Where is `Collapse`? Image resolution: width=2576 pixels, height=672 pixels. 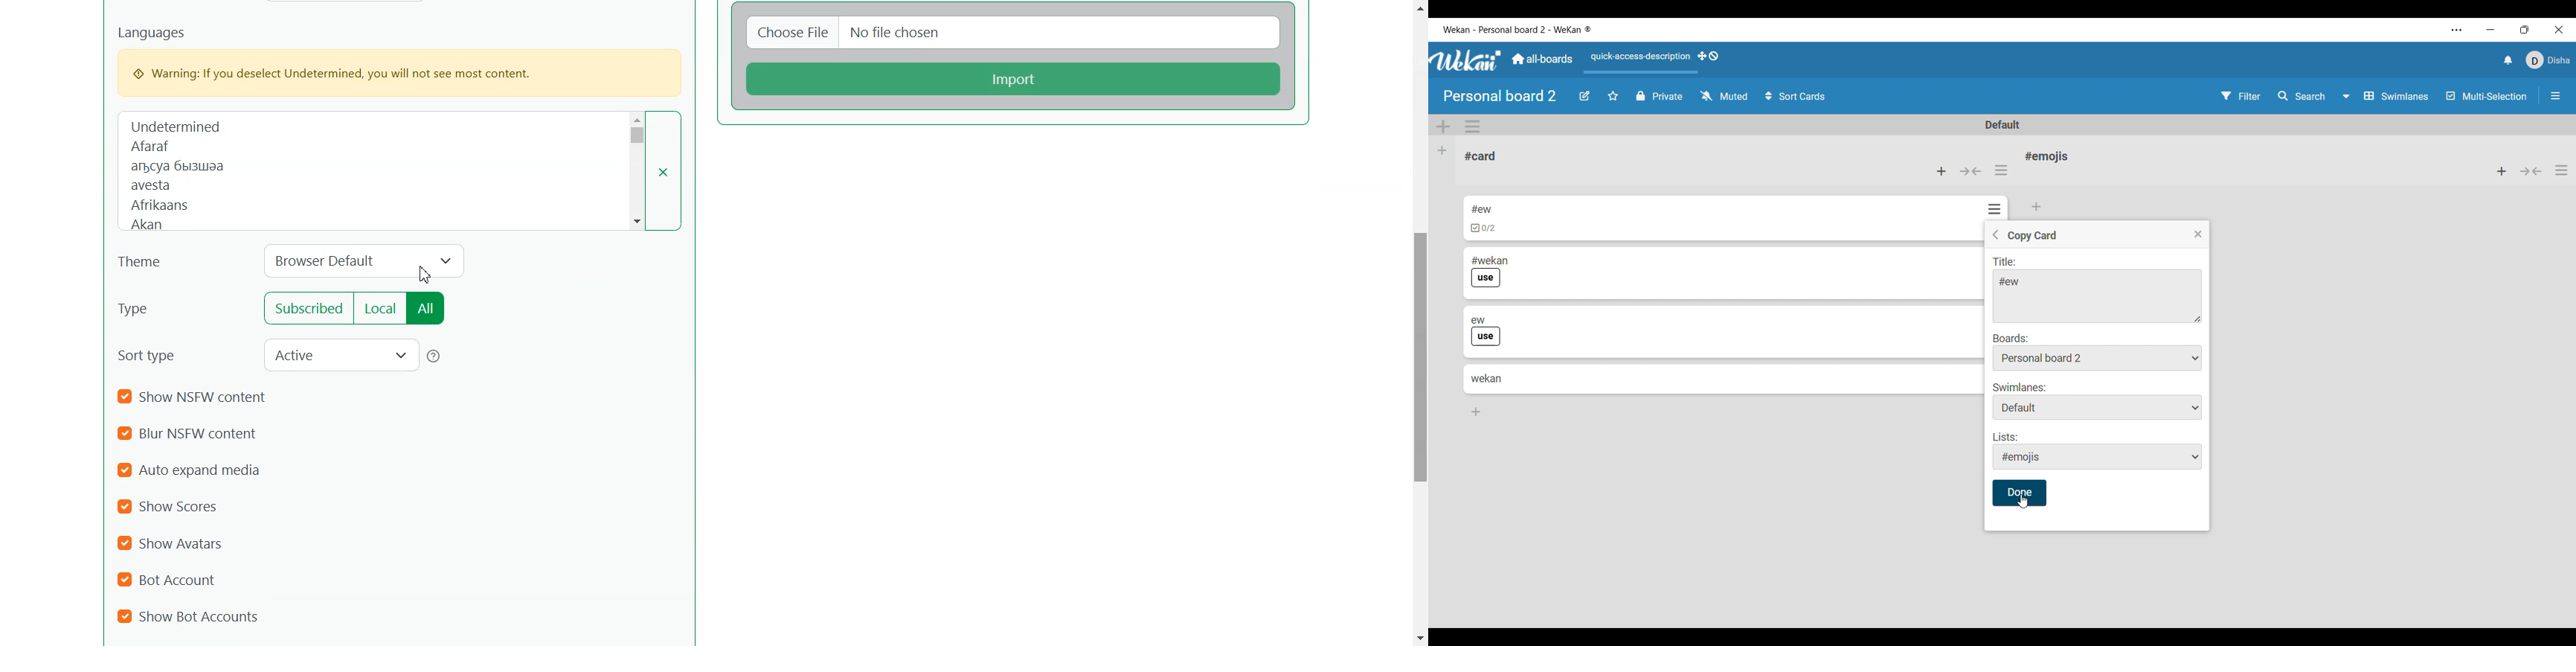 Collapse is located at coordinates (2531, 171).